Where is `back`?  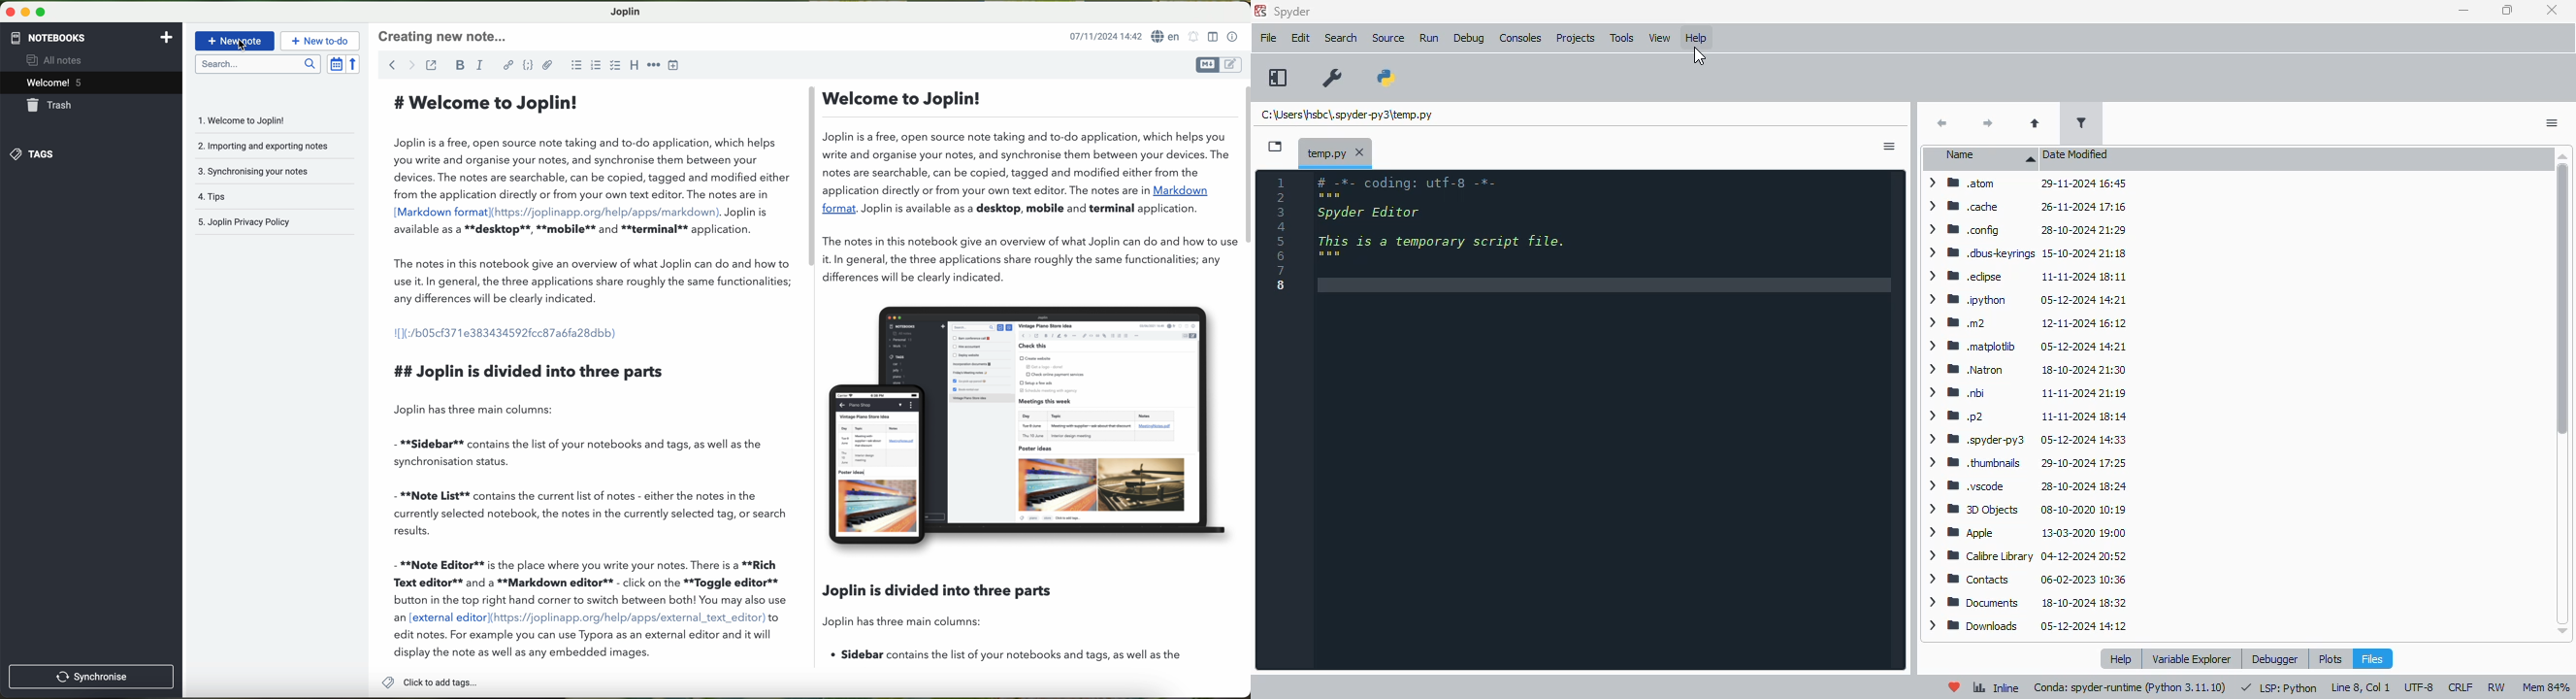 back is located at coordinates (1942, 123).